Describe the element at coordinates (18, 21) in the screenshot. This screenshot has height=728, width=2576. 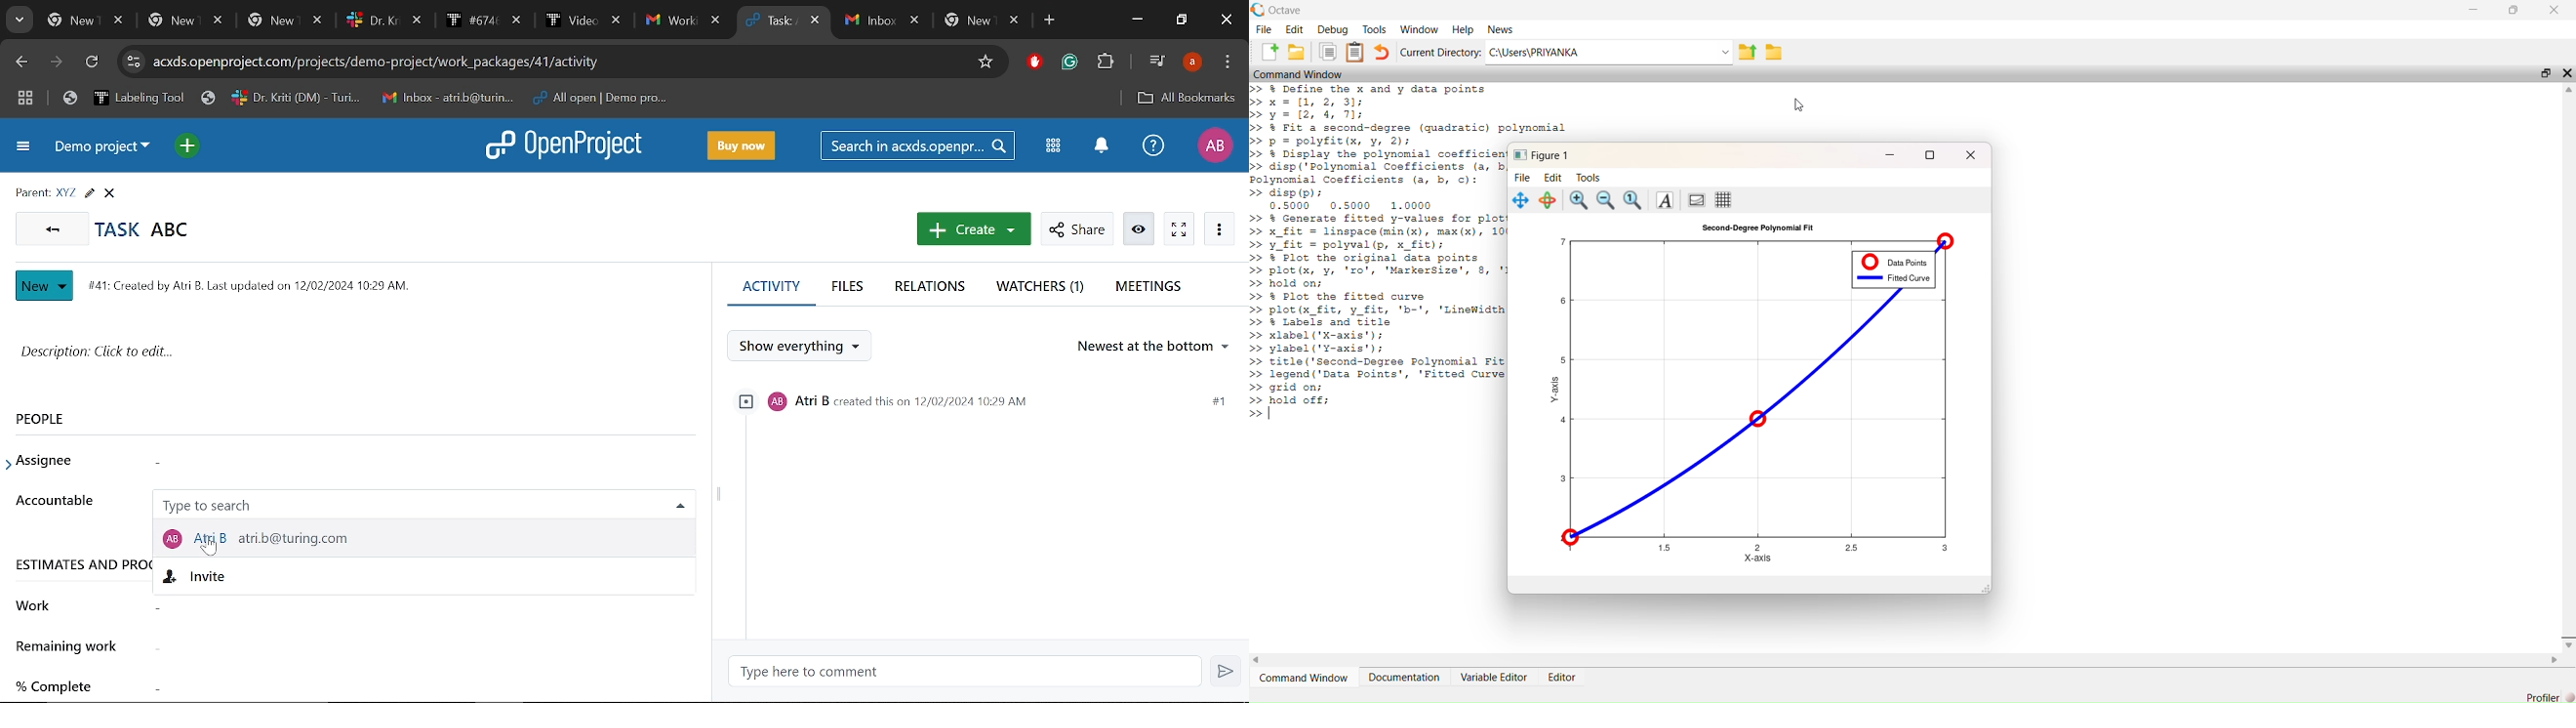
I see `Search tabs` at that location.